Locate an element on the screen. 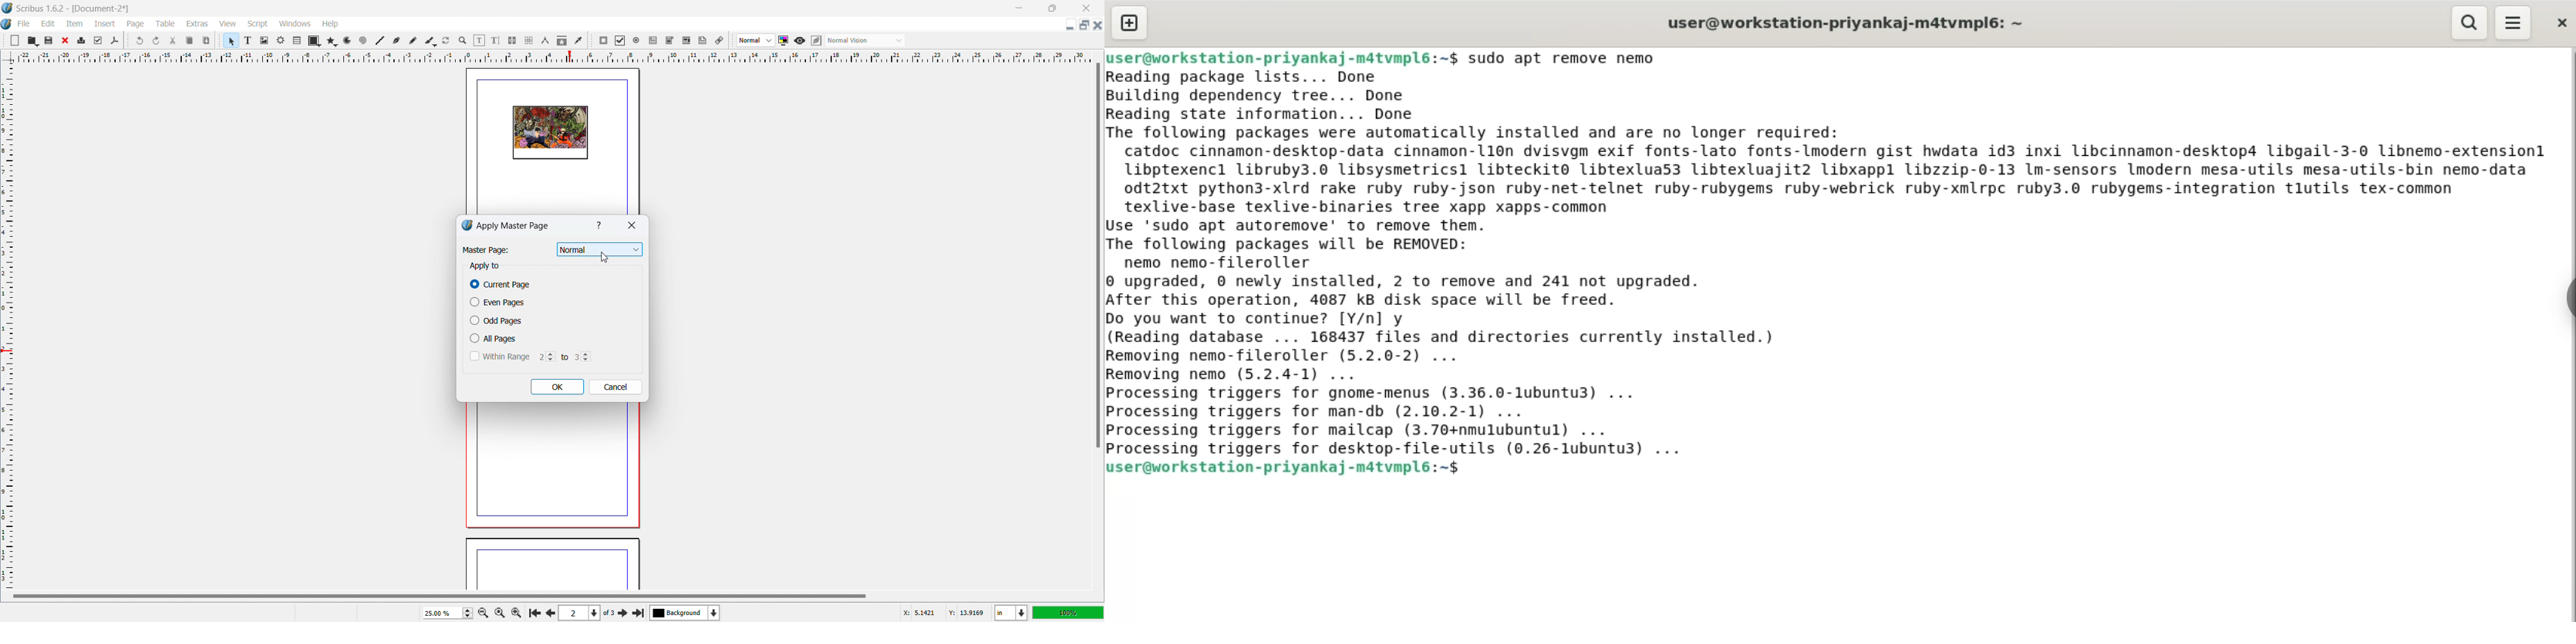 The height and width of the screenshot is (644, 2576). within range checkbox is located at coordinates (499, 356).